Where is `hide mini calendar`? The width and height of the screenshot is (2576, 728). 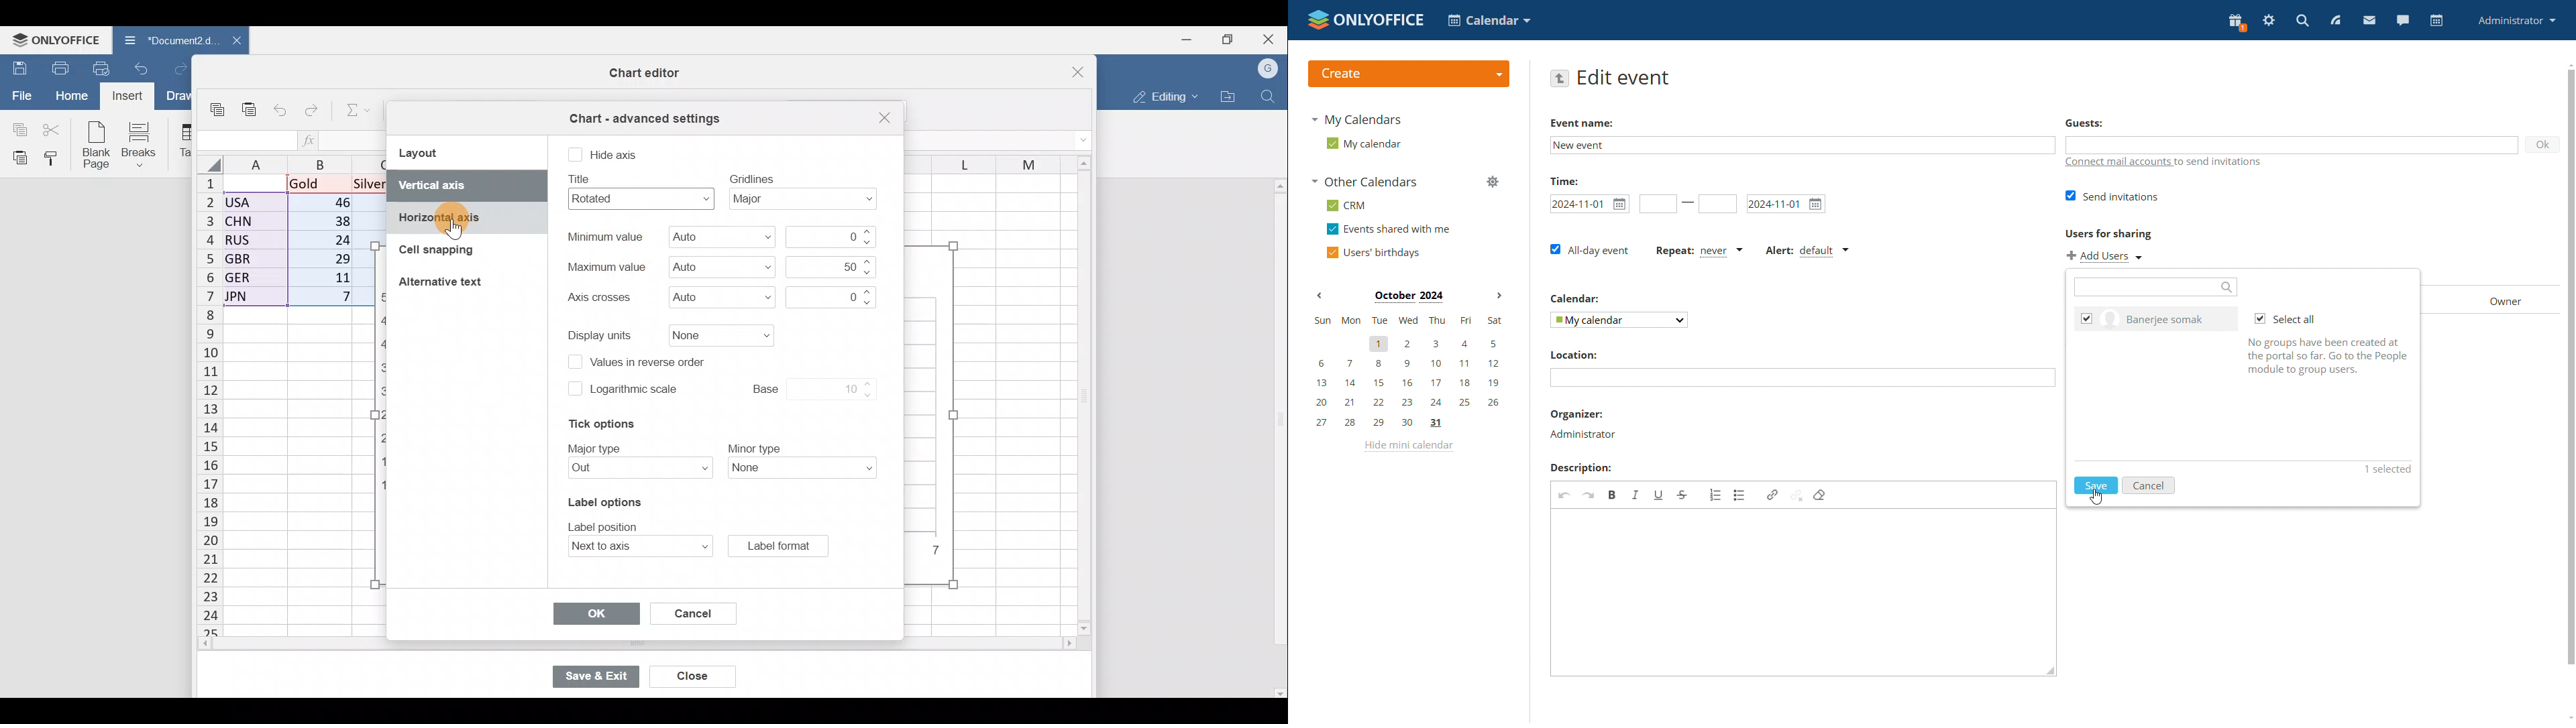 hide mini calendar is located at coordinates (1411, 448).